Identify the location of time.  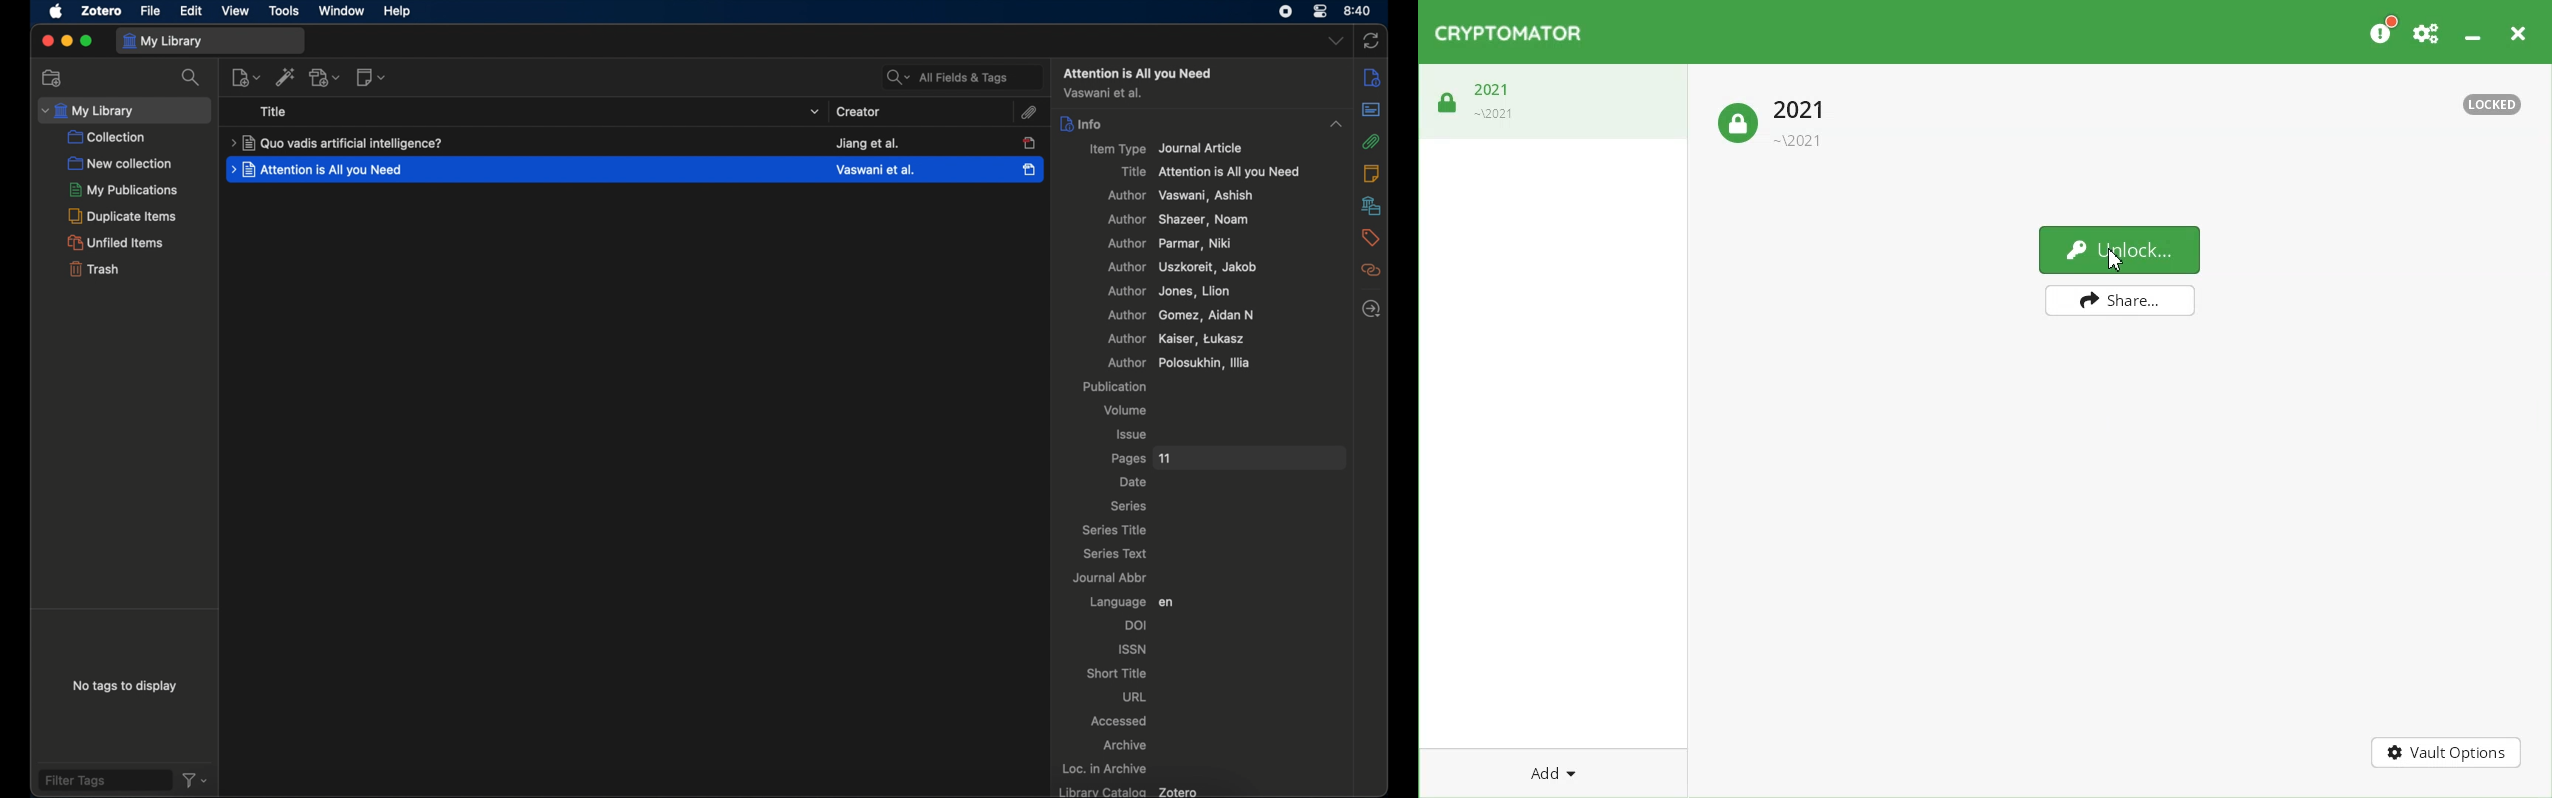
(1360, 11).